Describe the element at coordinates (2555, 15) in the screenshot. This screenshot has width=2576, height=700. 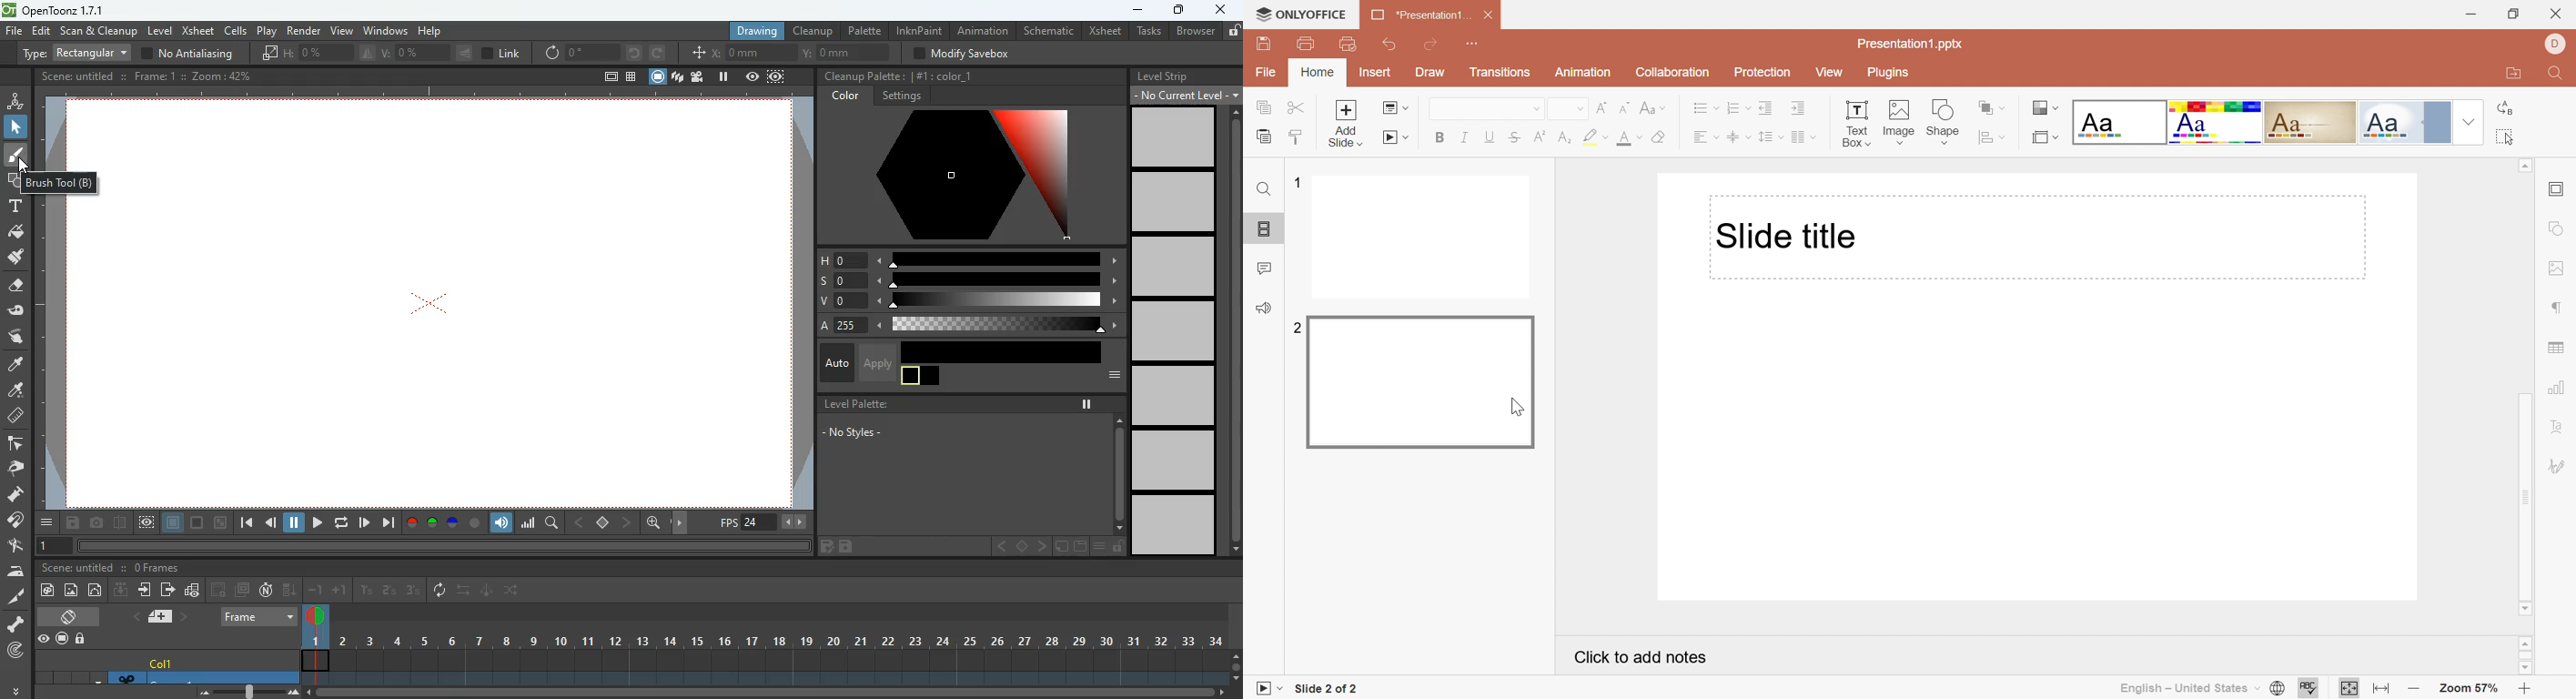
I see `close` at that location.